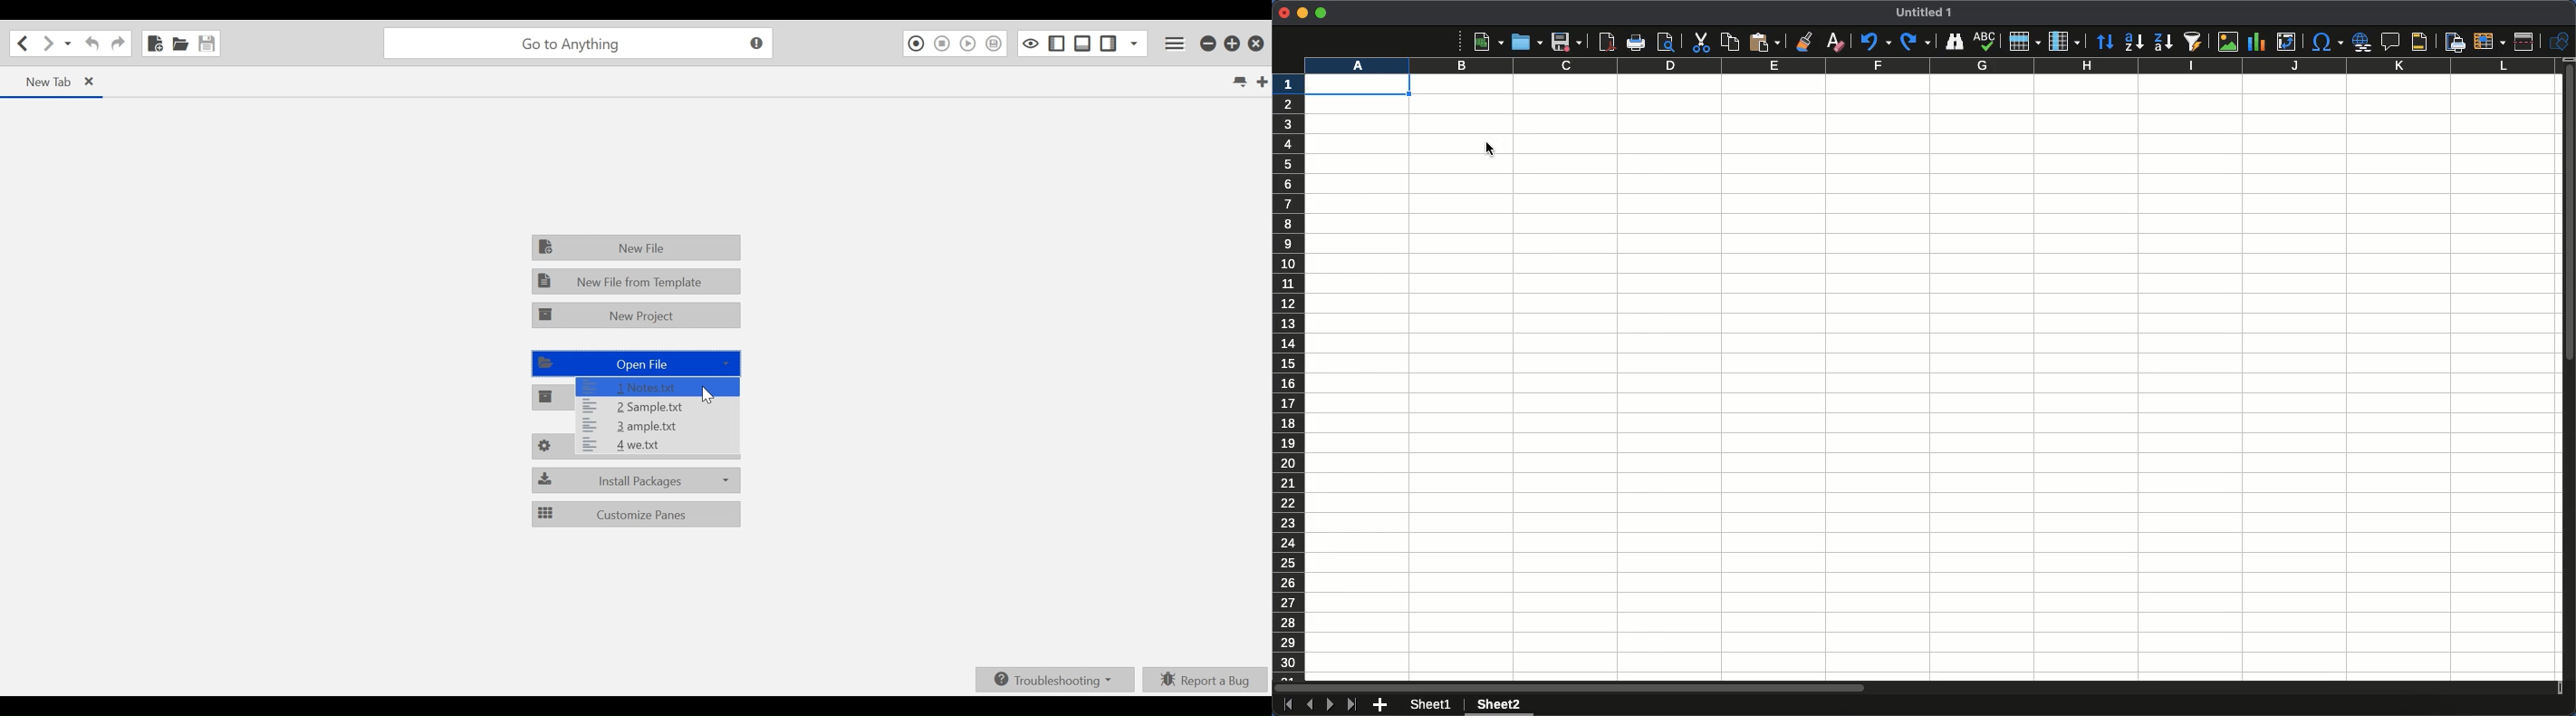 The image size is (2576, 728). I want to click on Last sheet, so click(1351, 704).